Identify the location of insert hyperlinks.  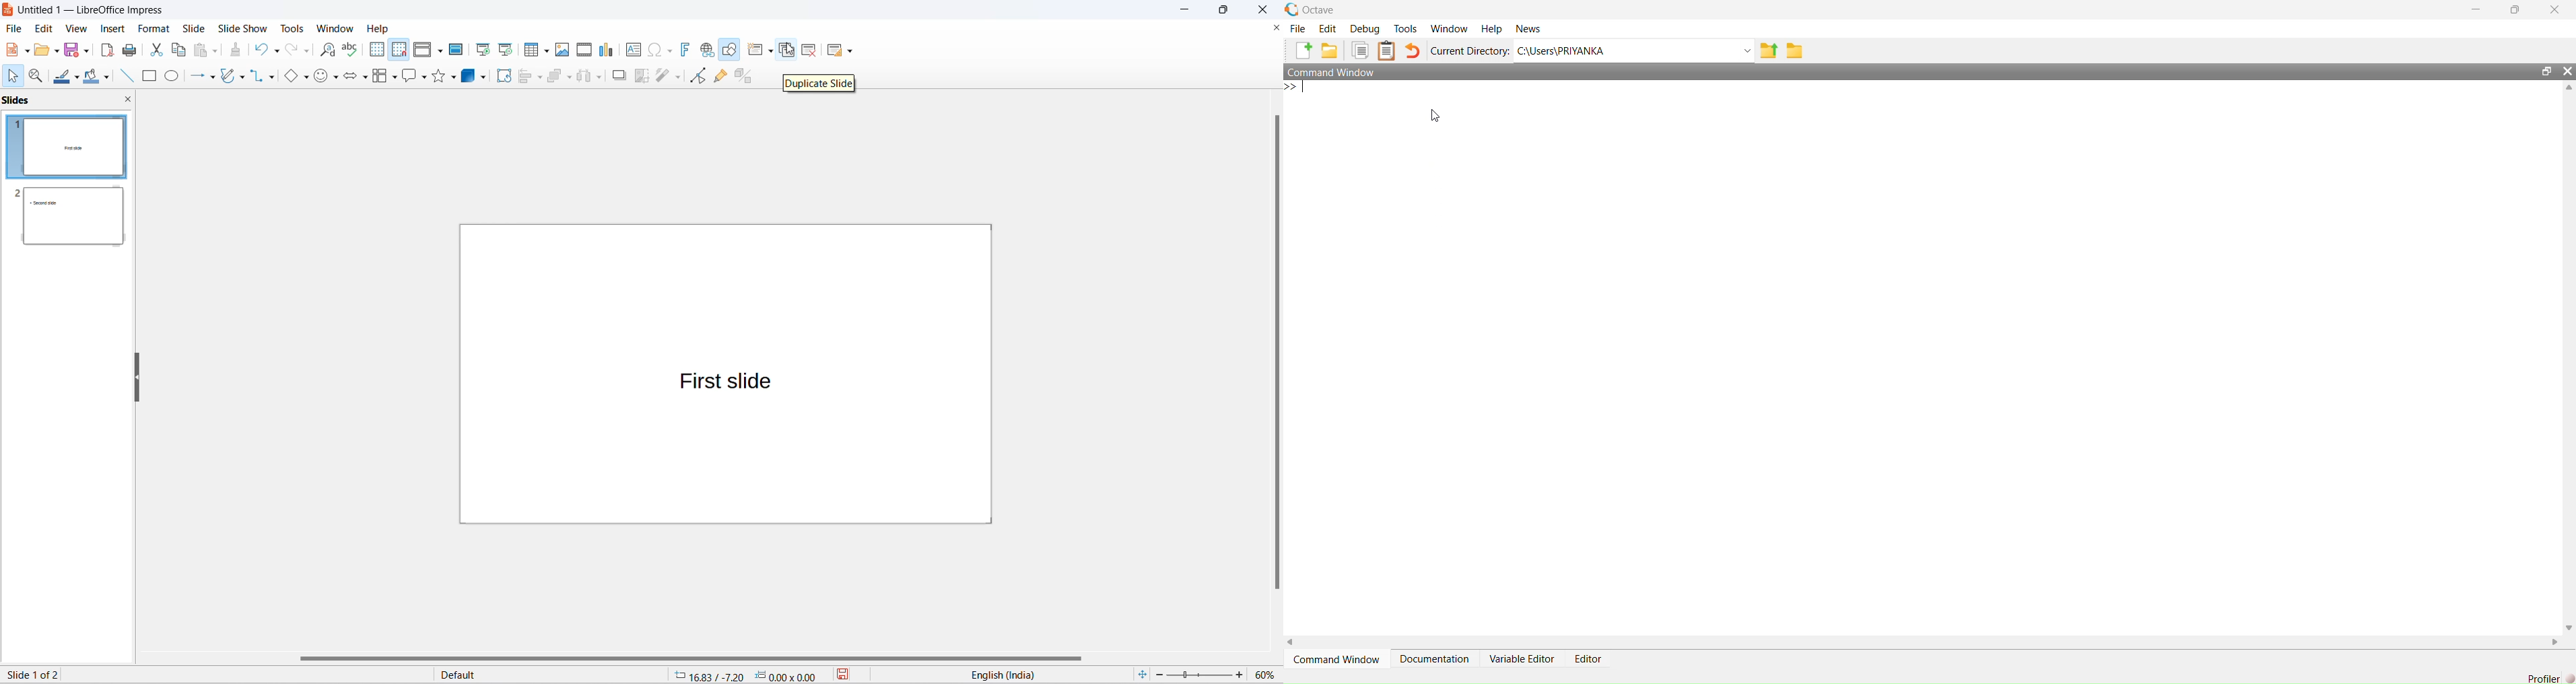
(705, 50).